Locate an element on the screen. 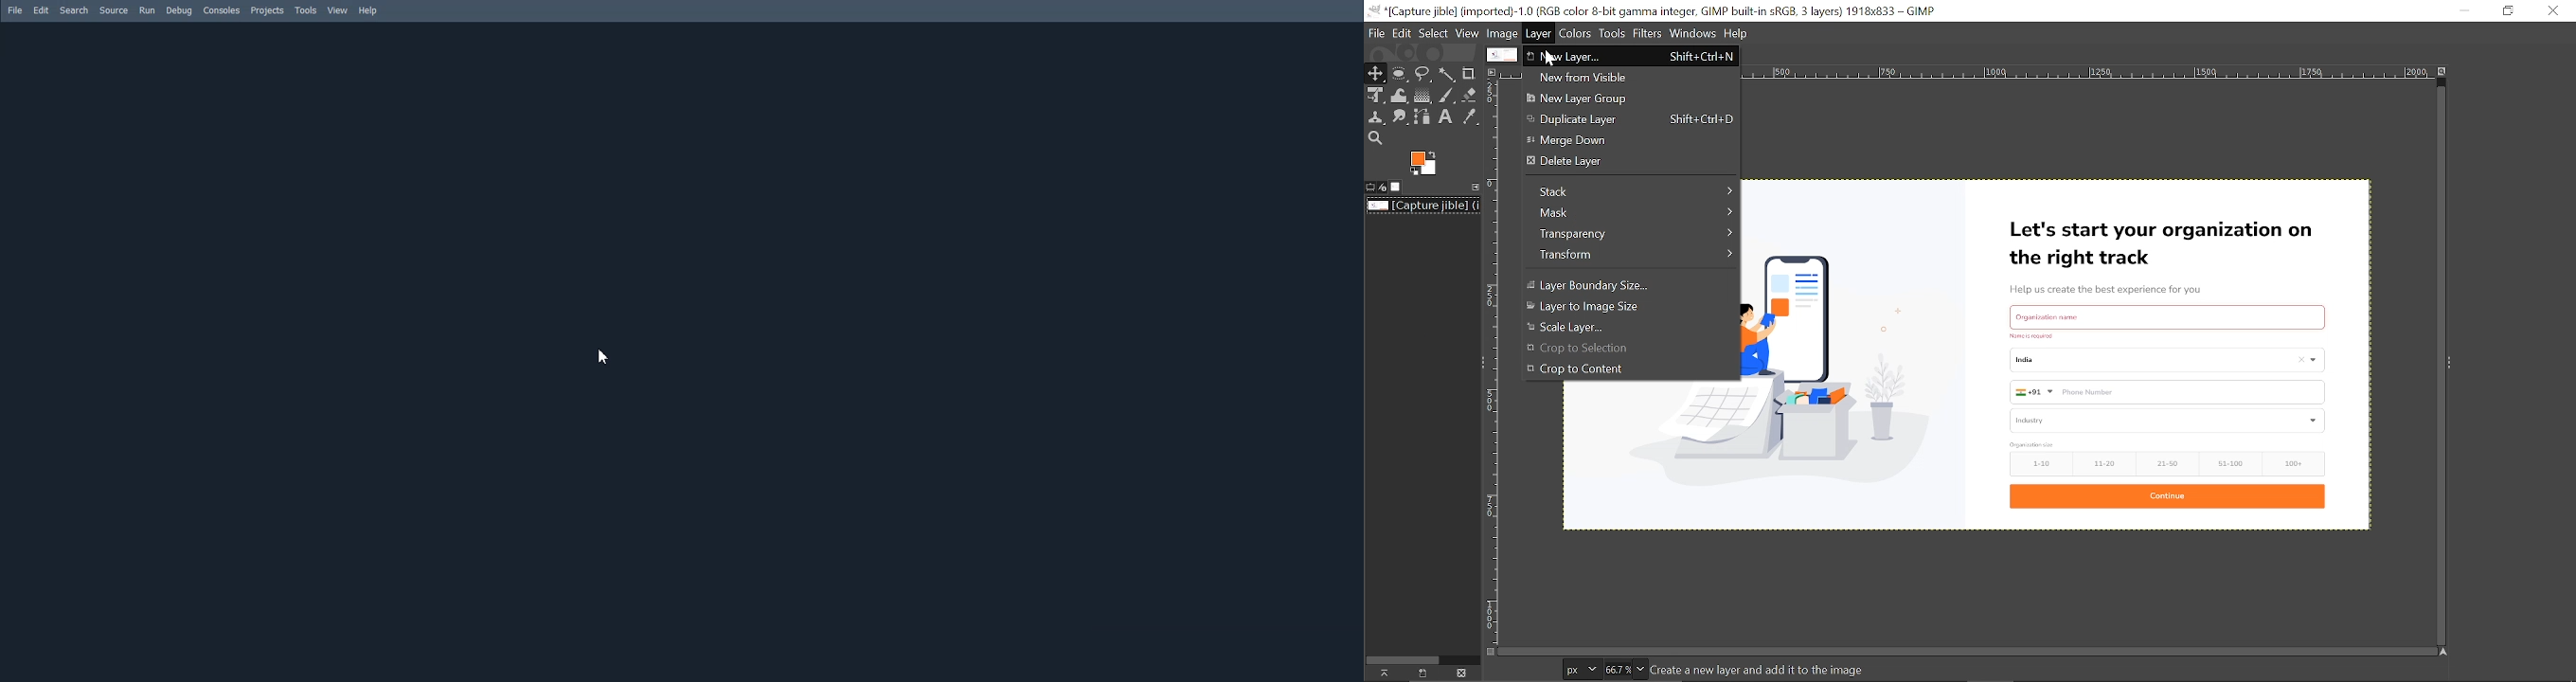 This screenshot has width=2576, height=700. Paintbrush tool is located at coordinates (1447, 96).